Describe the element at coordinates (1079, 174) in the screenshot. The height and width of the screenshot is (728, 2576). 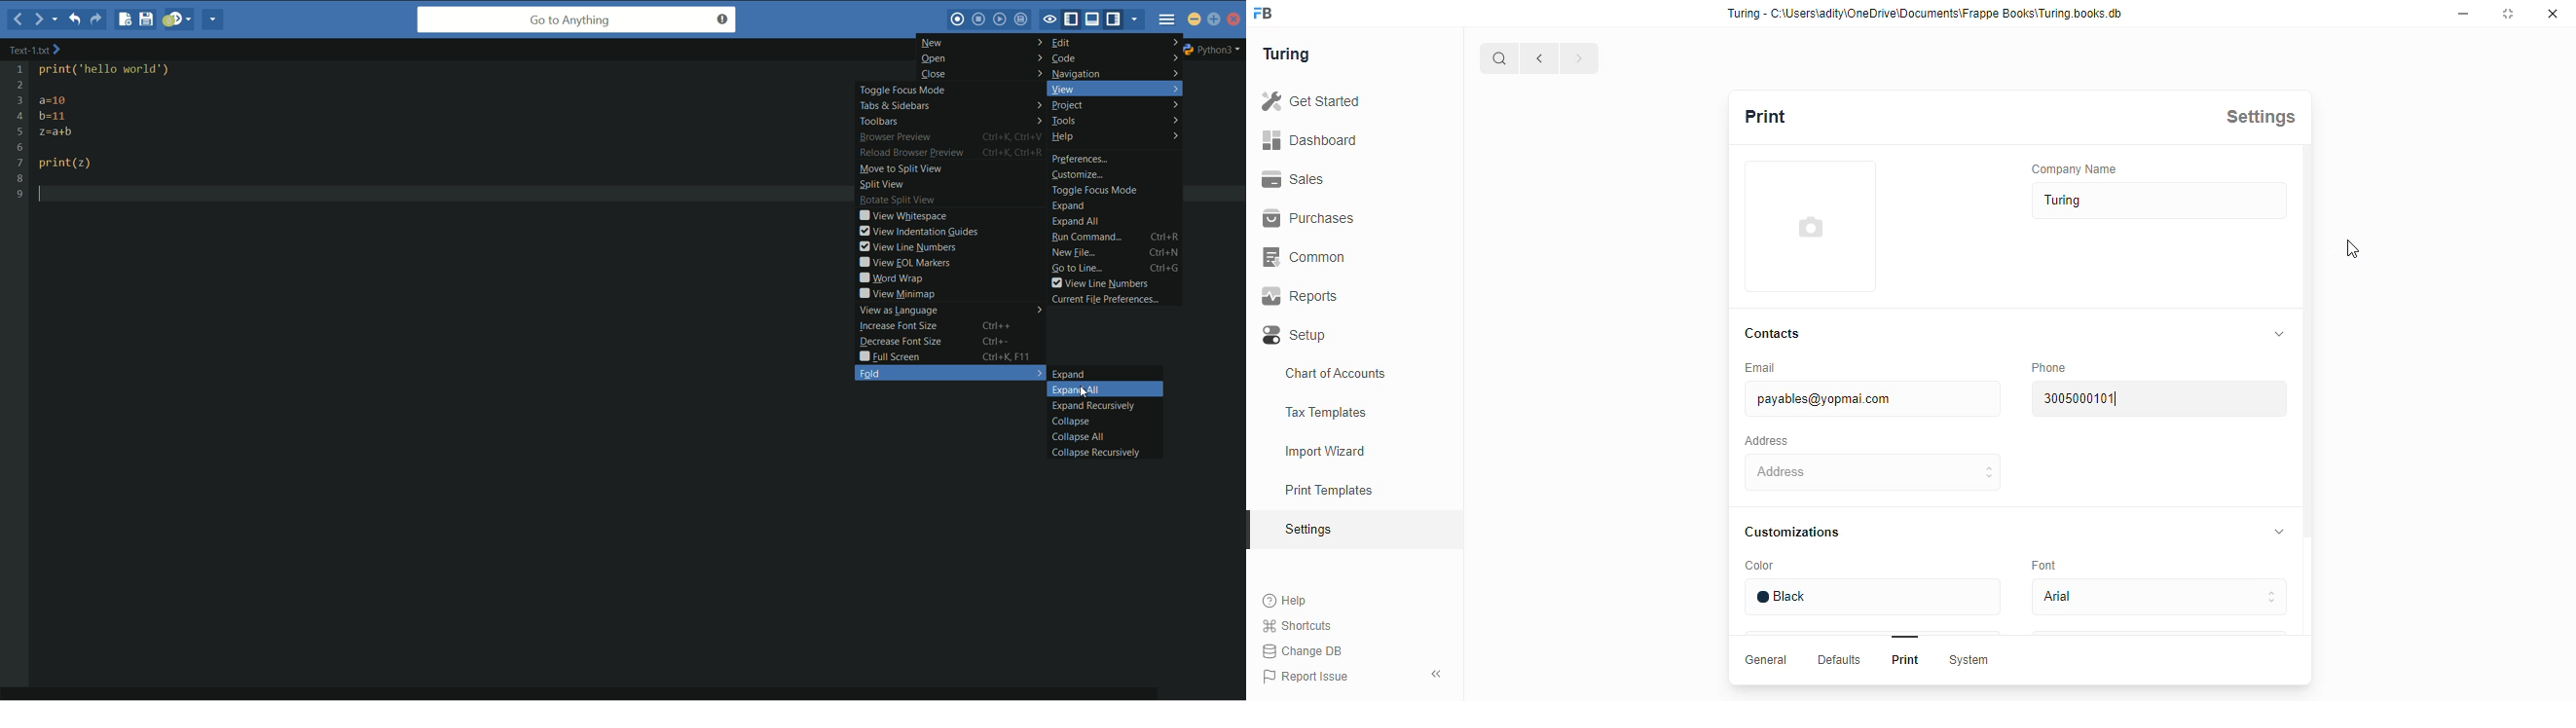
I see `customize` at that location.